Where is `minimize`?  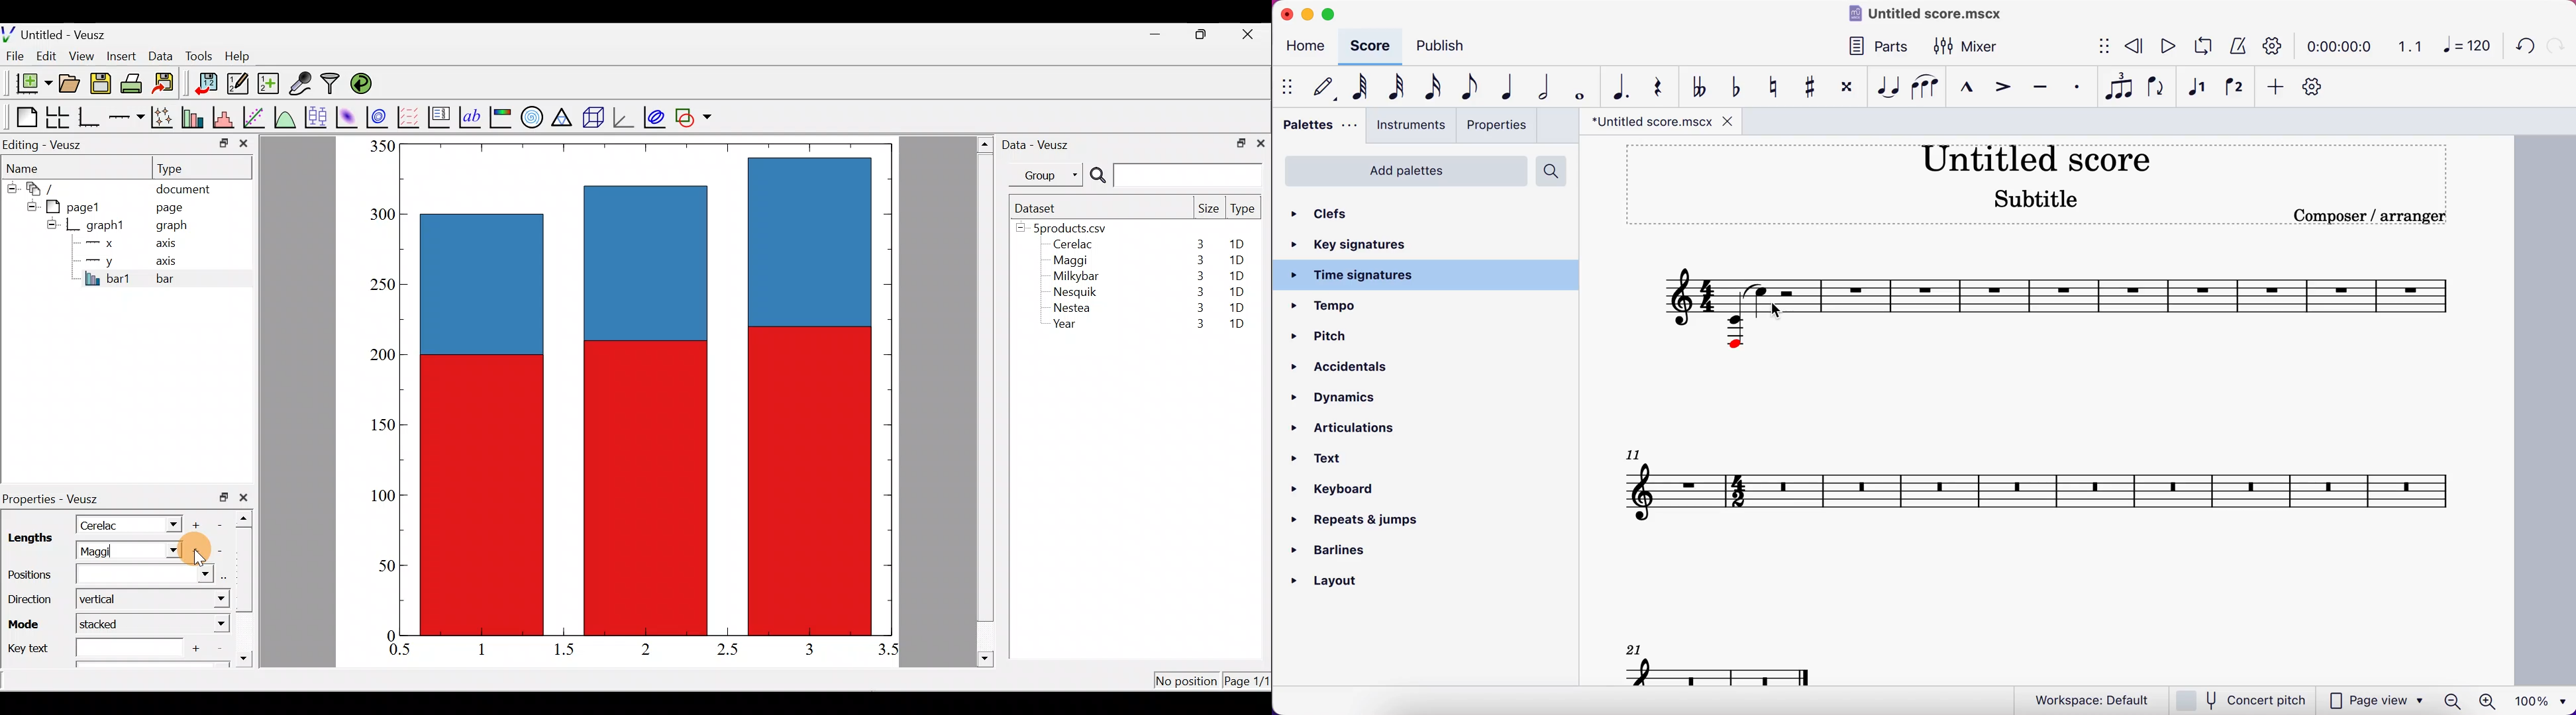 minimize is located at coordinates (1307, 14).